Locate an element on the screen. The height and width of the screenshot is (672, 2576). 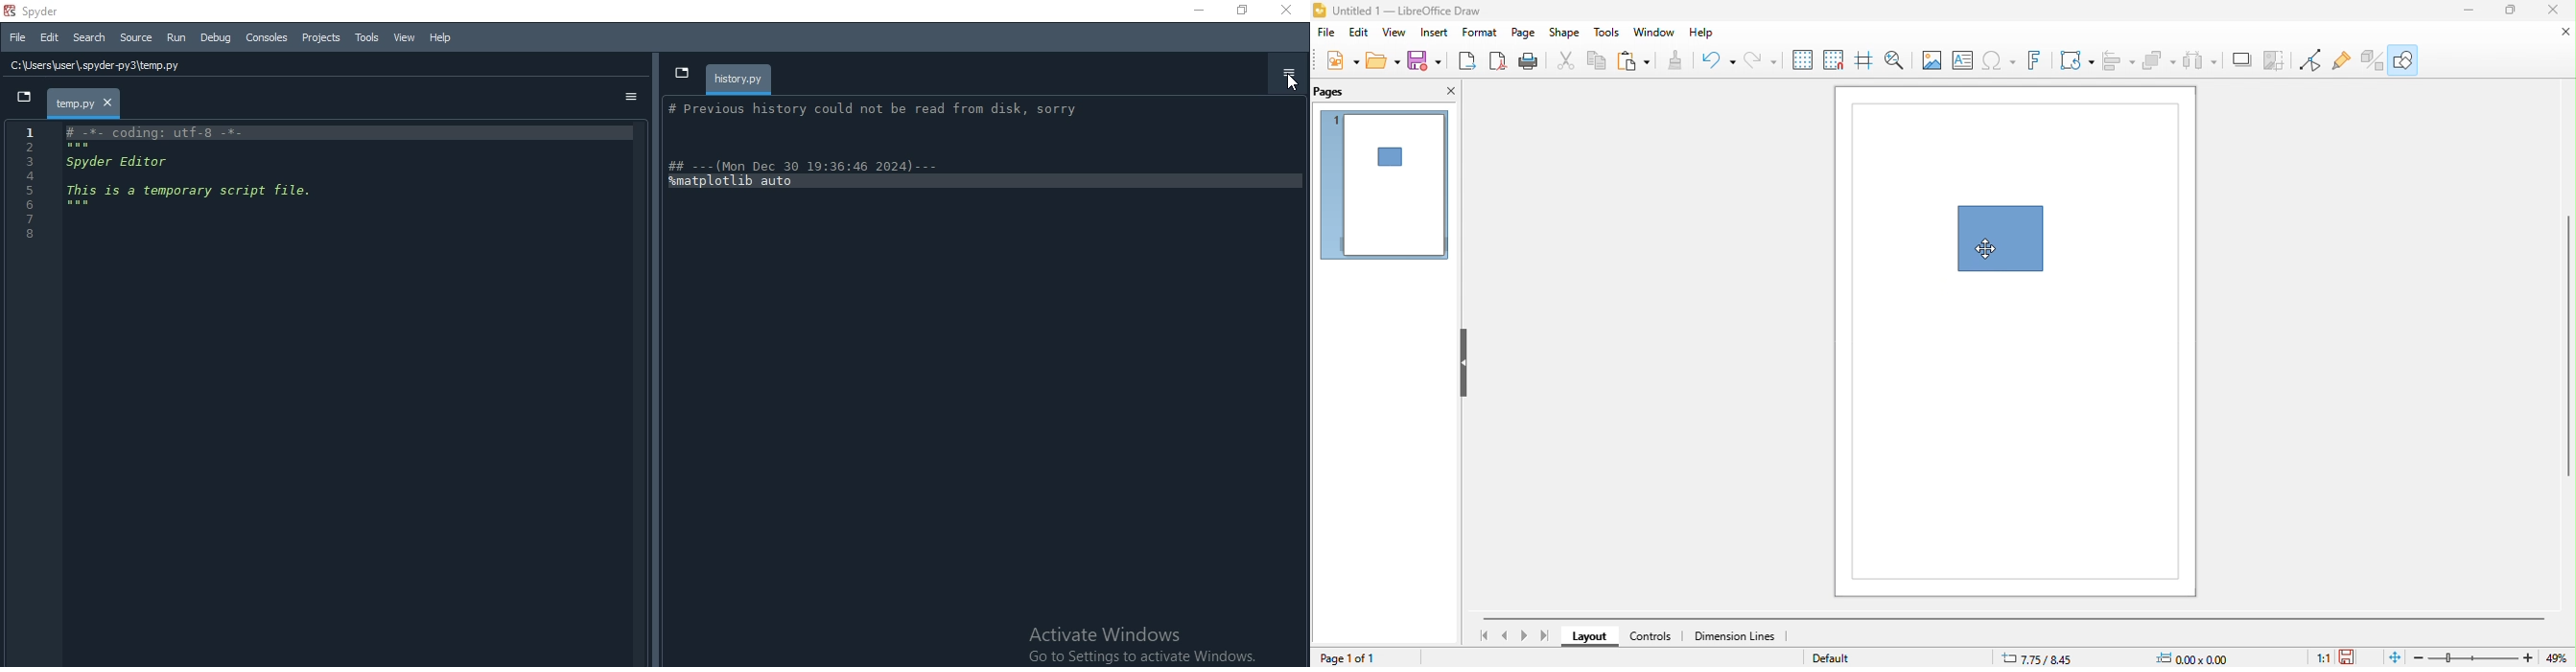
close is located at coordinates (1446, 92).